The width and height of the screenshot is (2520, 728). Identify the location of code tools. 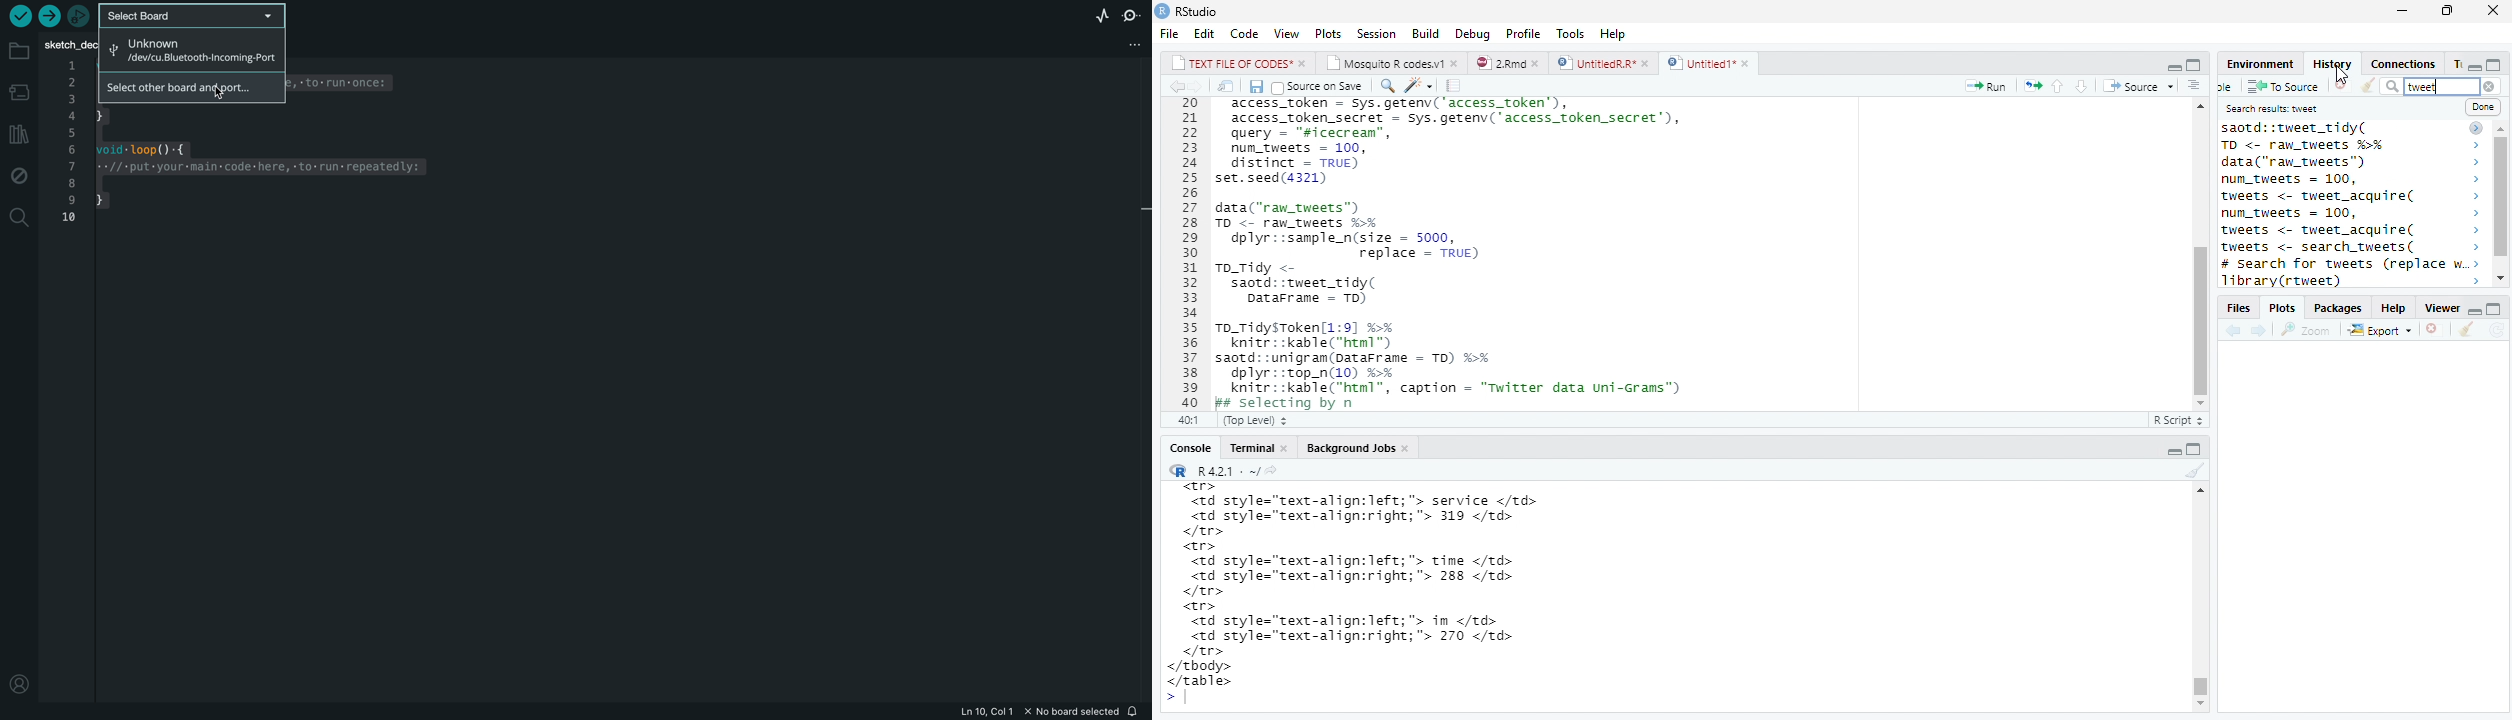
(1423, 85).